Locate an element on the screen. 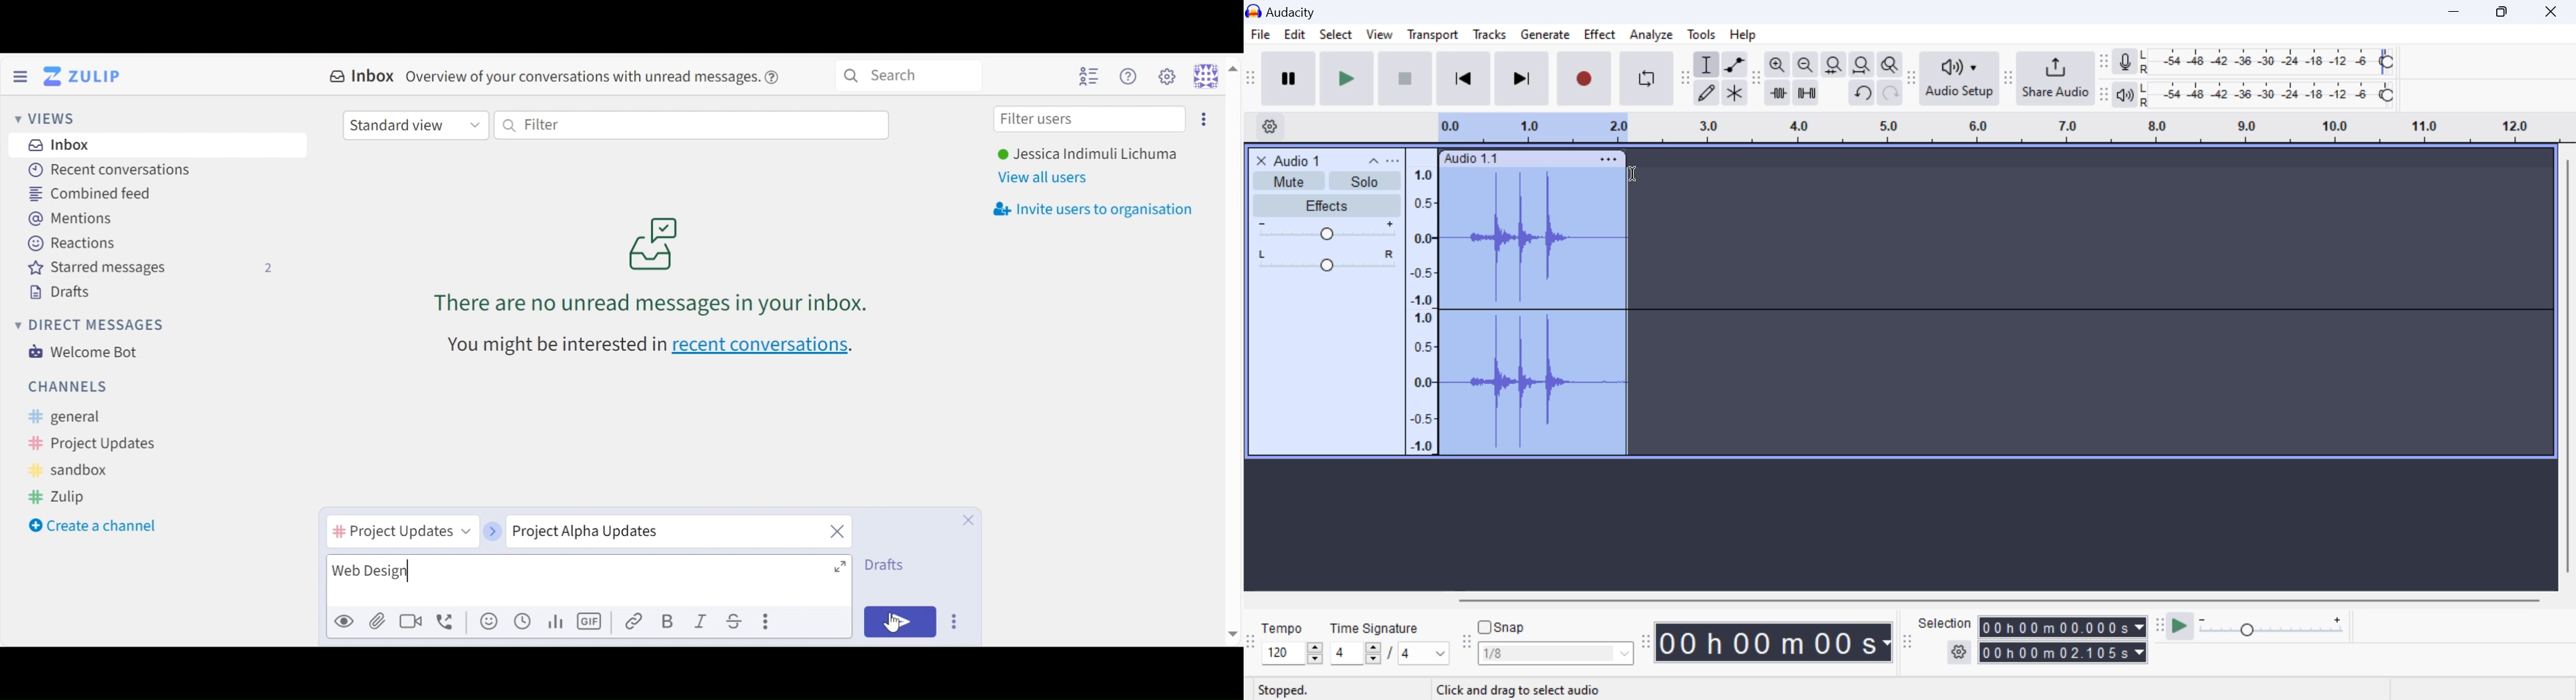  horizontal scrollbar is located at coordinates (2012, 598).